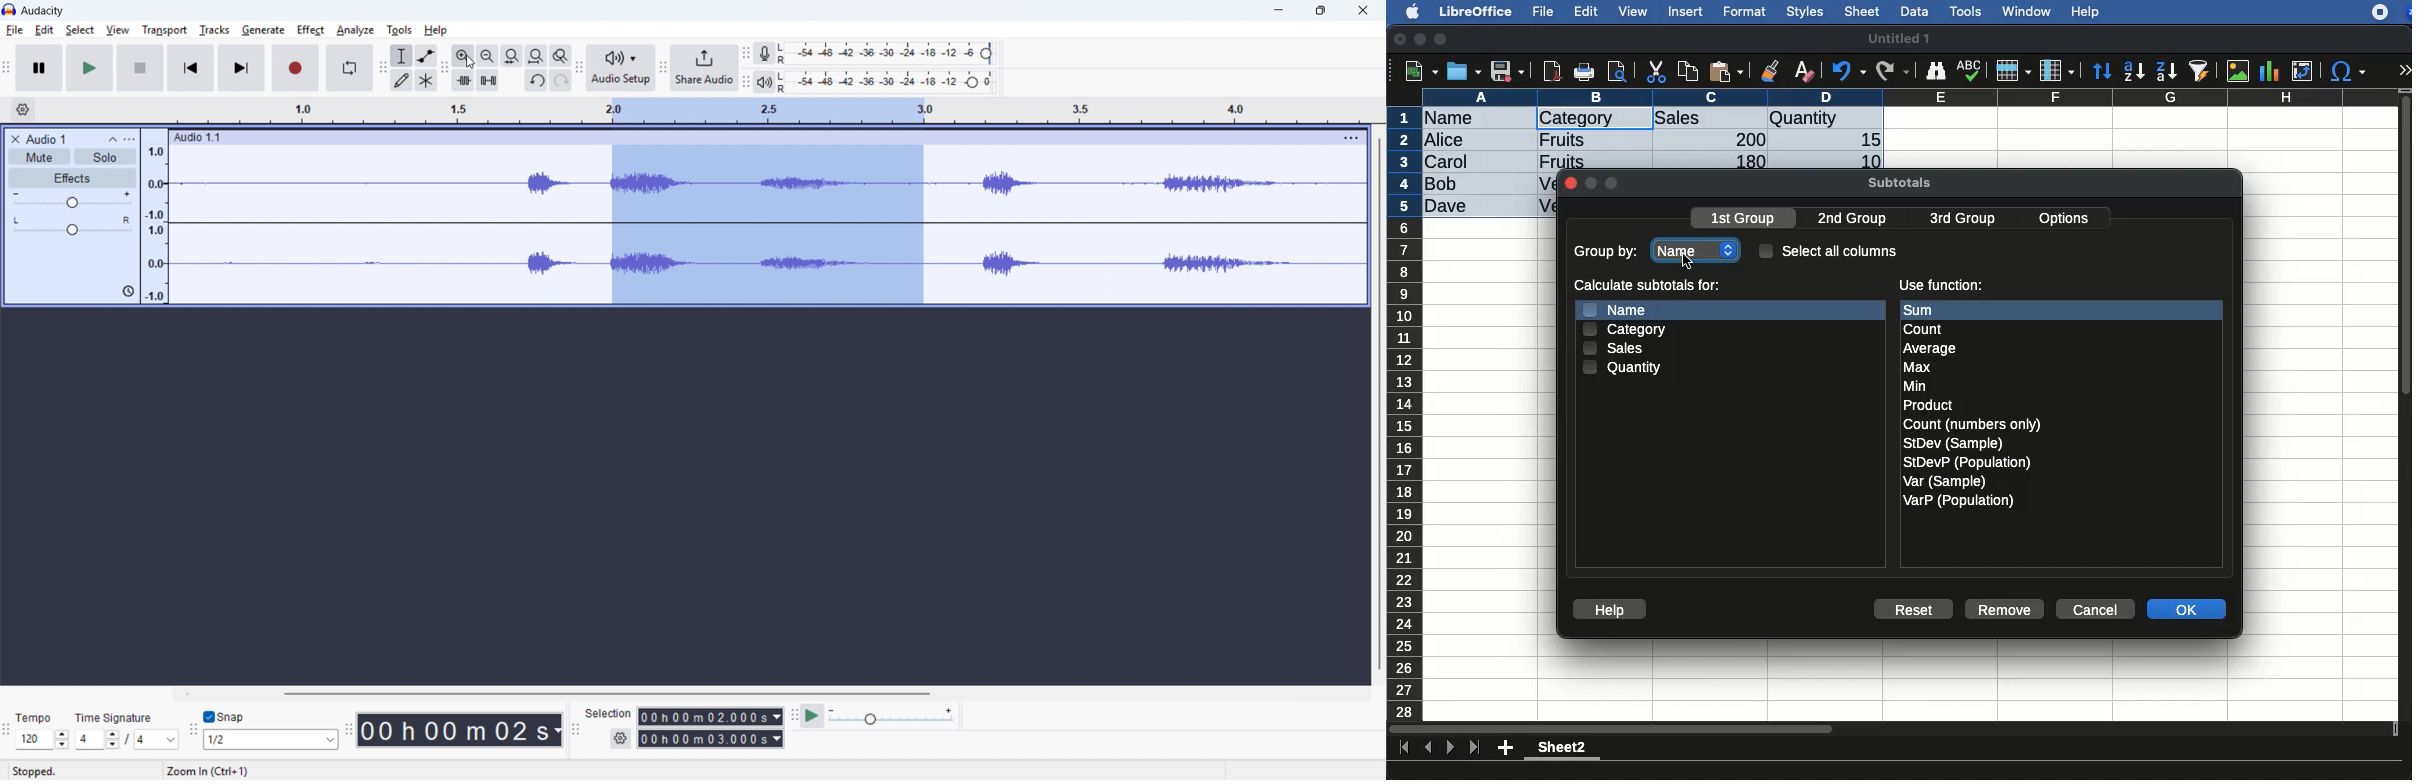  What do you see at coordinates (1686, 11) in the screenshot?
I see `insert` at bounding box center [1686, 11].